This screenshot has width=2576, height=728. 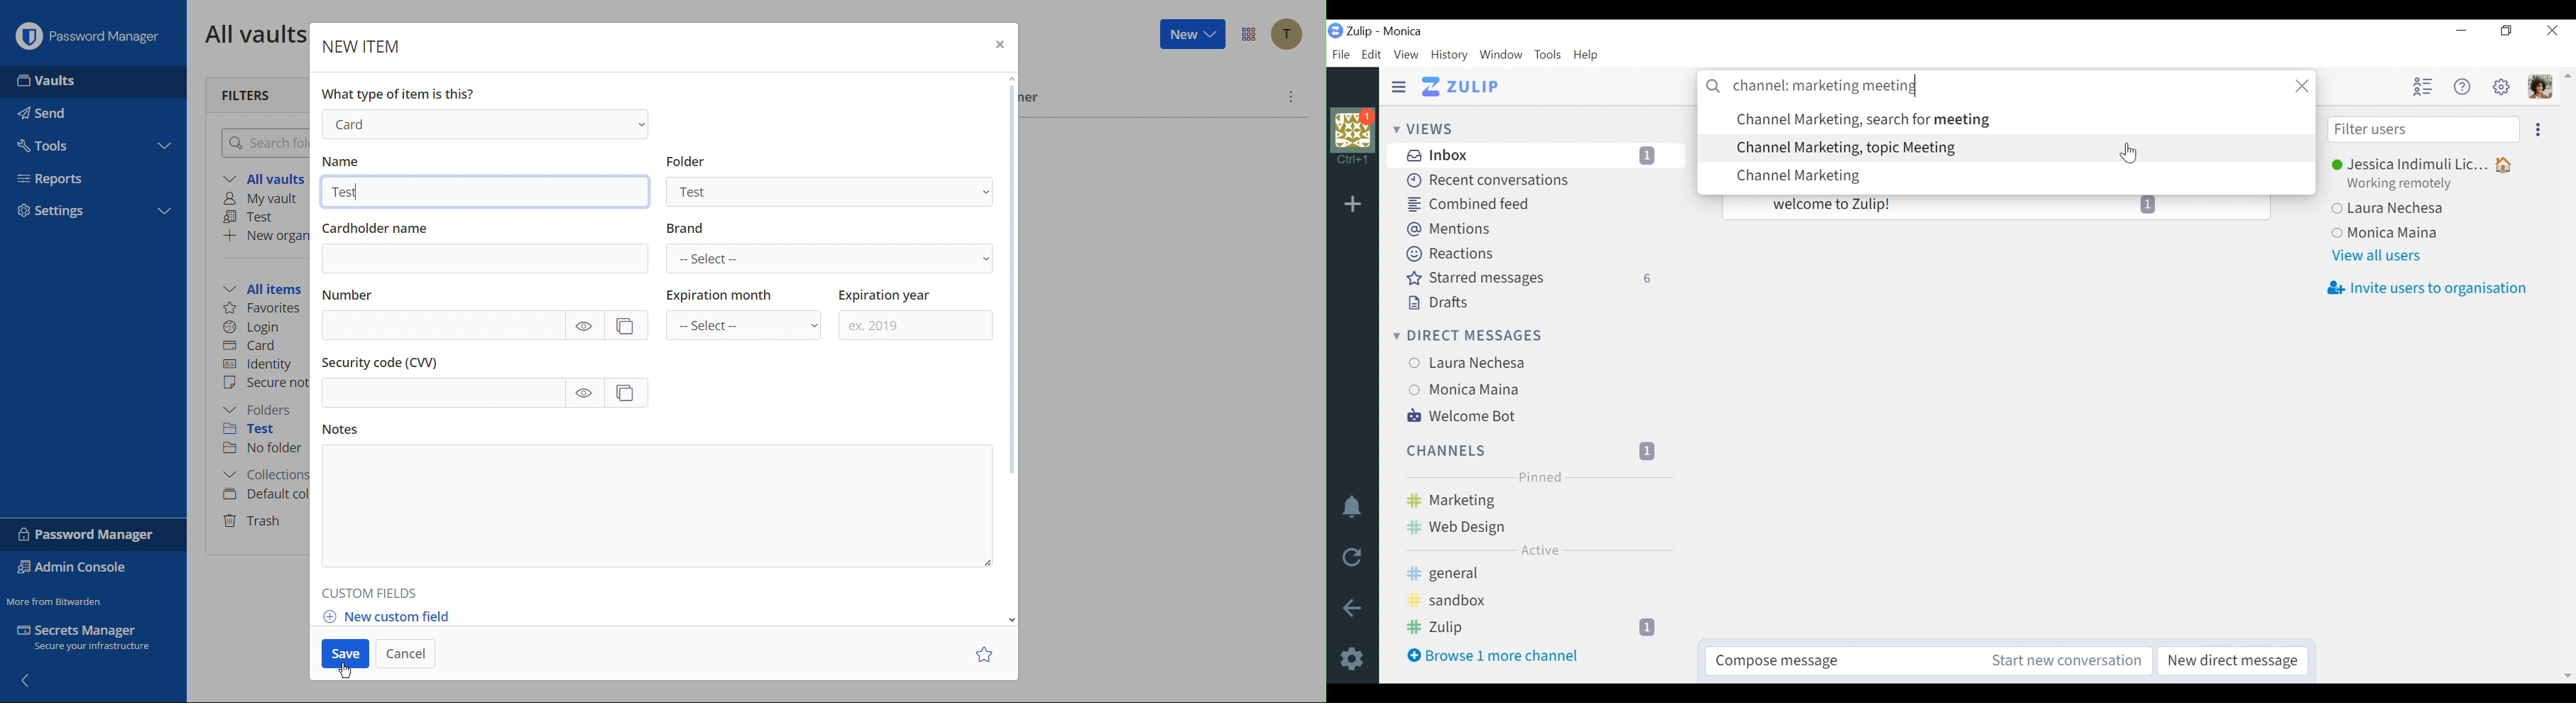 I want to click on Card, so click(x=257, y=347).